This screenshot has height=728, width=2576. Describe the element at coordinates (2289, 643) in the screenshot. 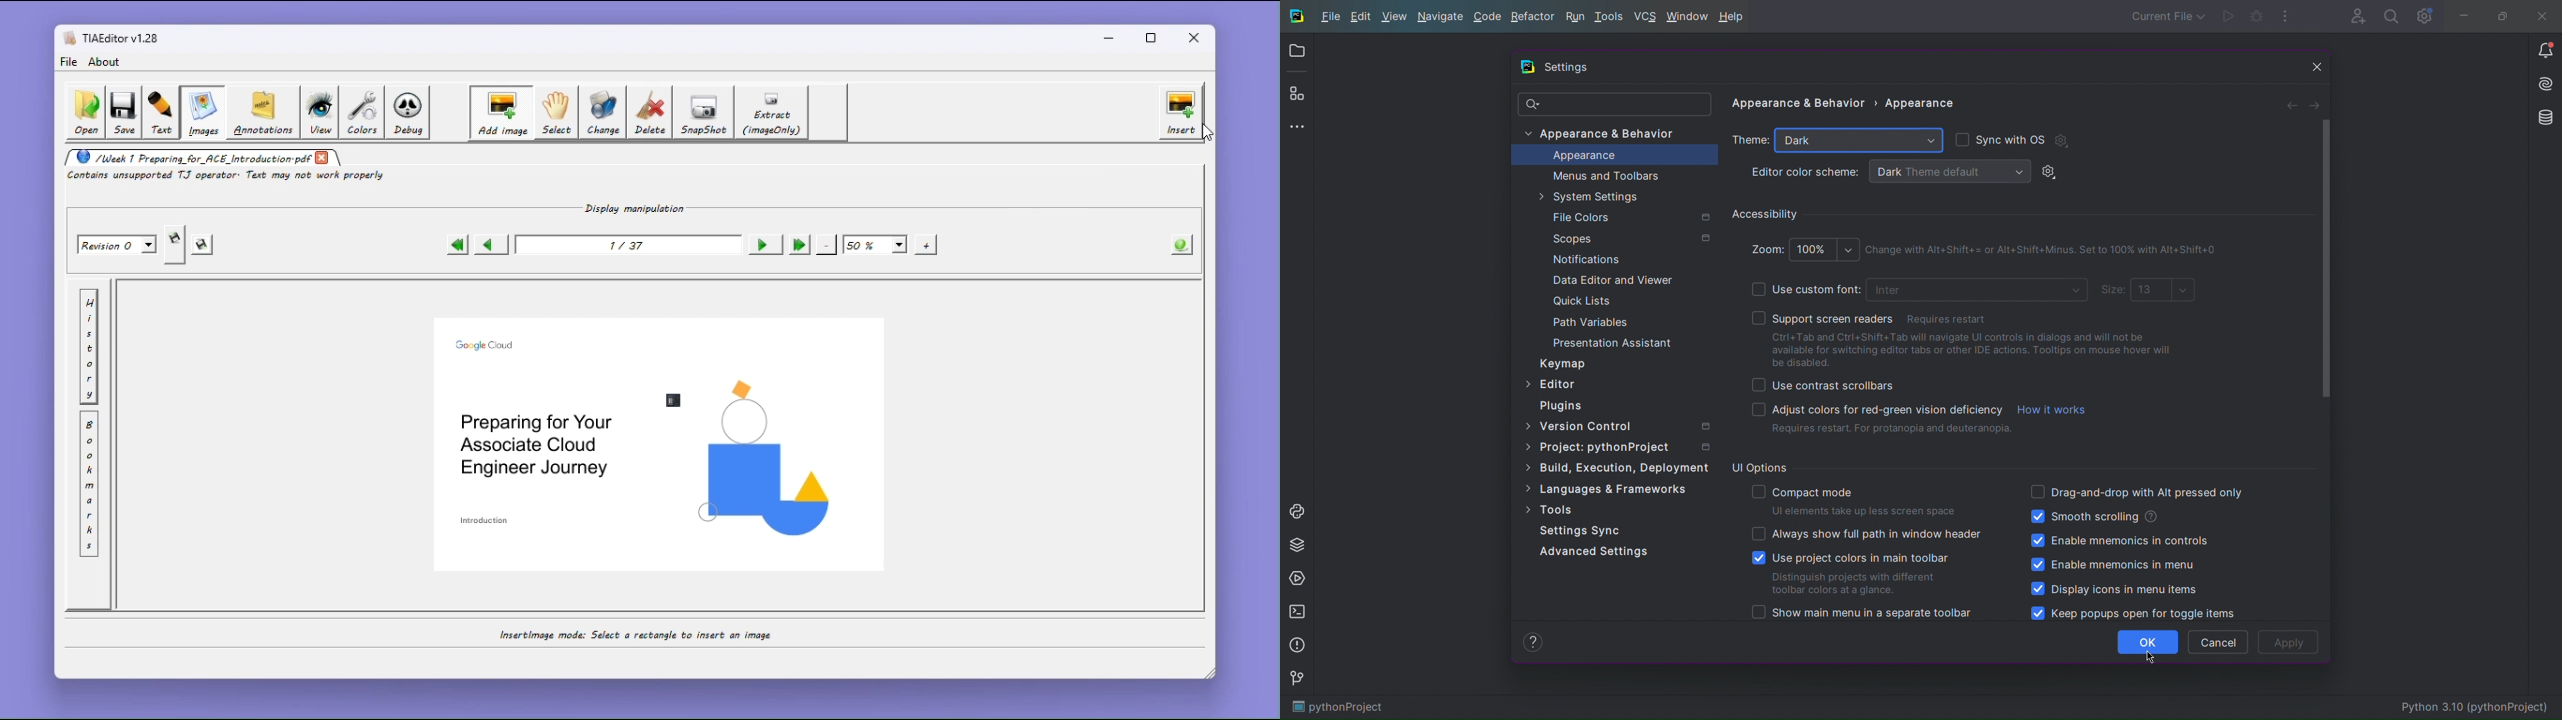

I see `Apply` at that location.